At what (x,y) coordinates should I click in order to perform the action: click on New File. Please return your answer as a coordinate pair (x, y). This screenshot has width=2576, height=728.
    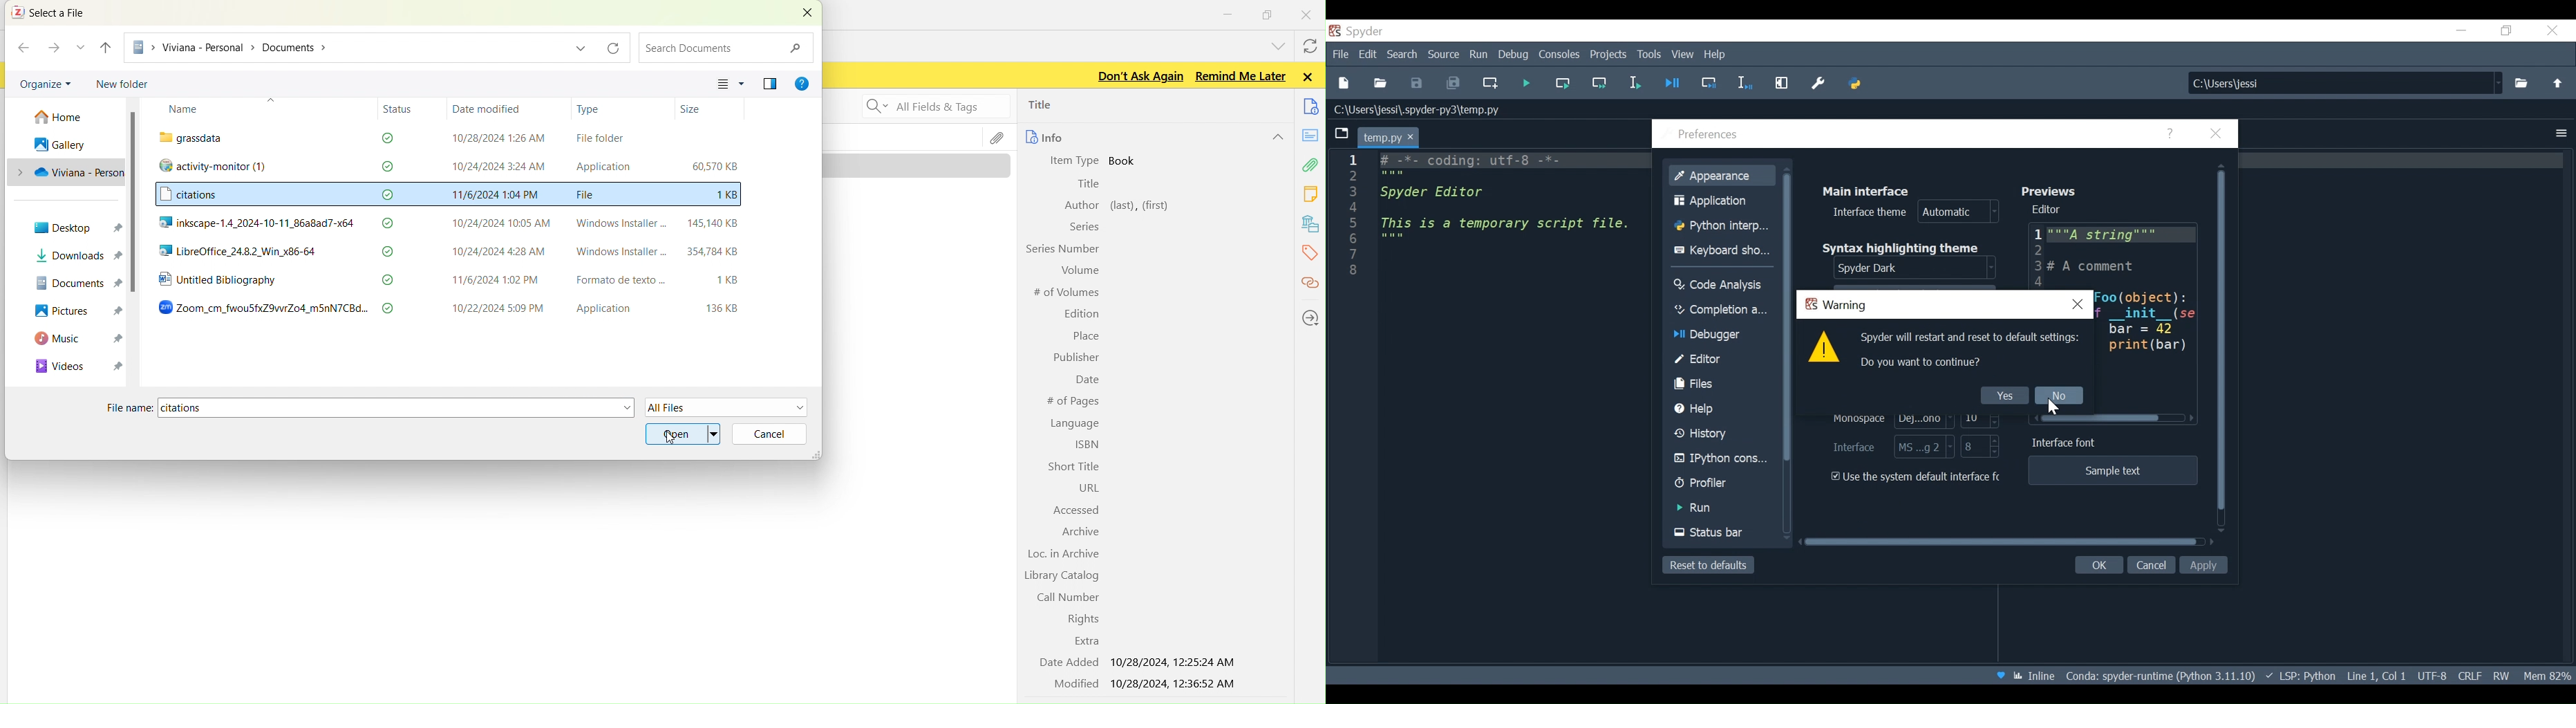
    Looking at the image, I should click on (1346, 84).